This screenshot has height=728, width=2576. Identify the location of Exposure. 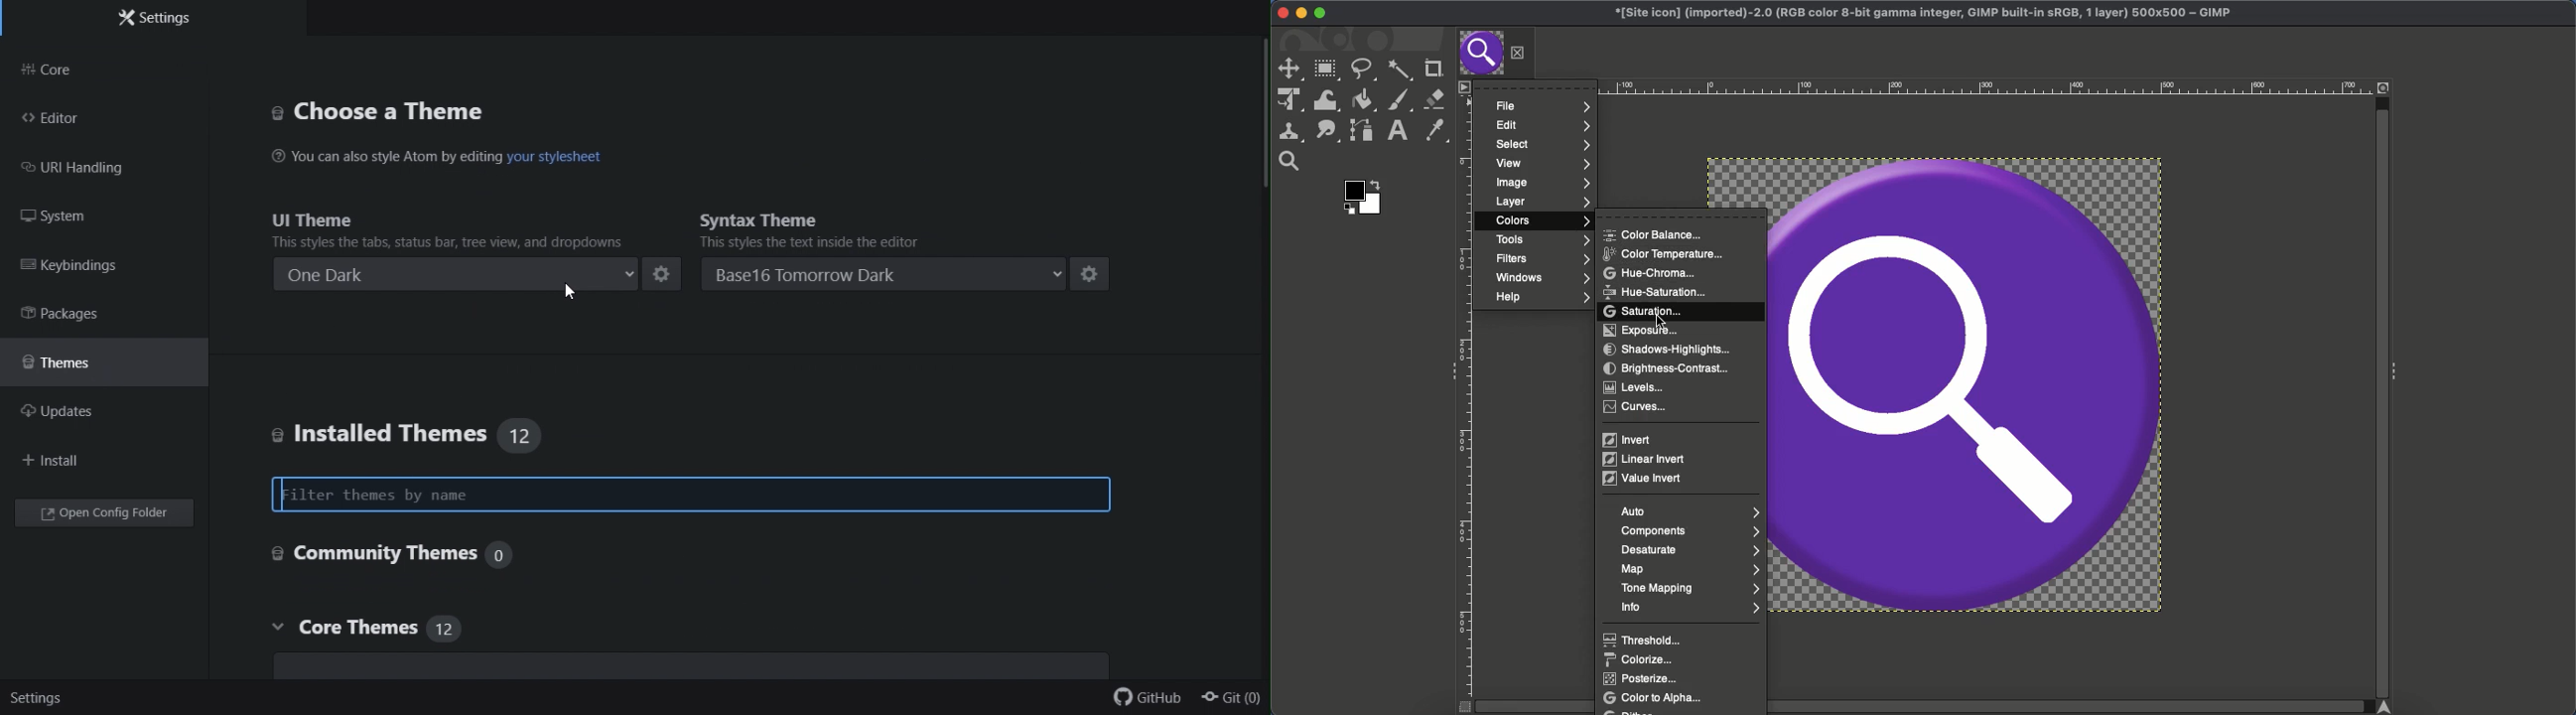
(1643, 331).